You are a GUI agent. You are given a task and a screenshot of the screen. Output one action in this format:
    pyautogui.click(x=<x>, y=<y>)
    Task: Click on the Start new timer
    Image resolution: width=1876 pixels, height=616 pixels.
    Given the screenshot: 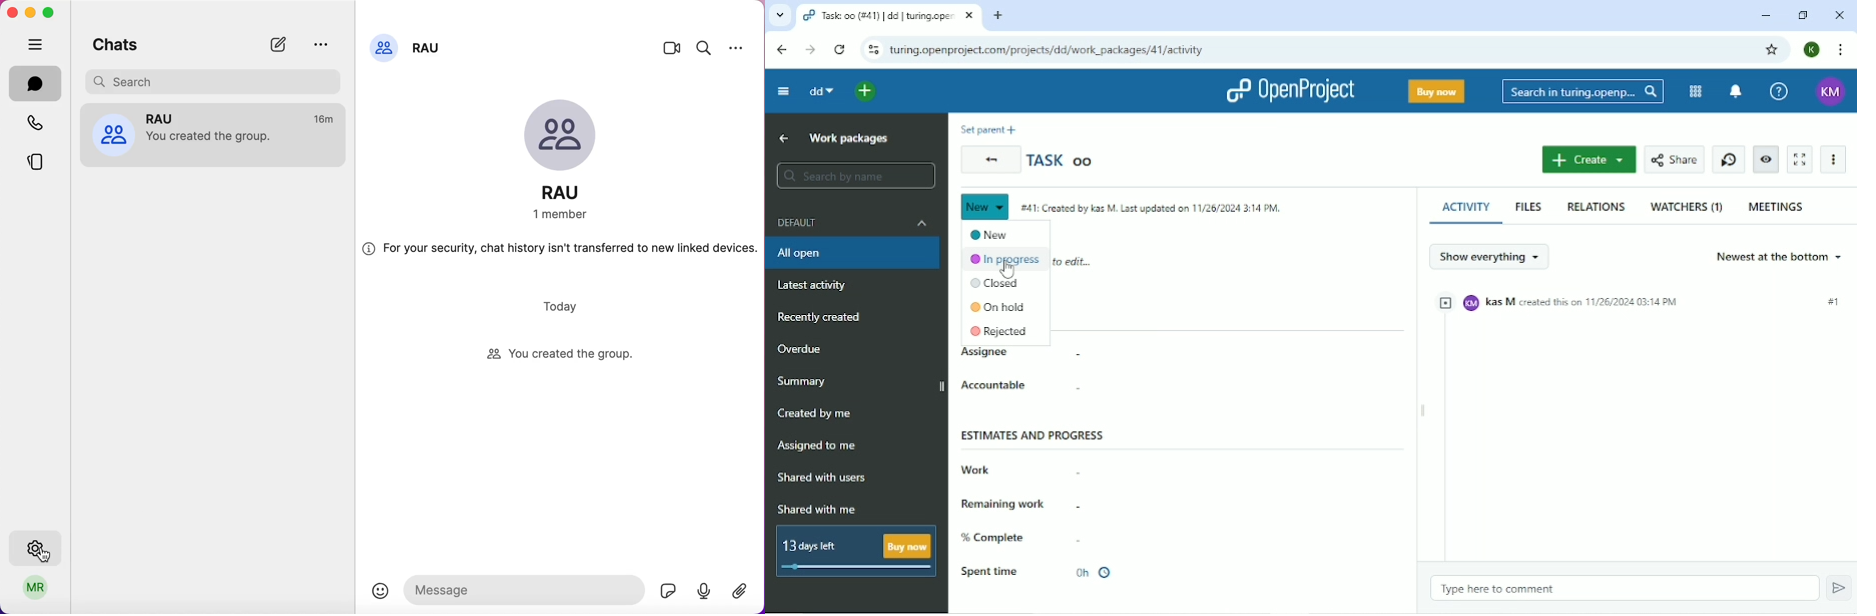 What is the action you would take?
    pyautogui.click(x=1729, y=159)
    